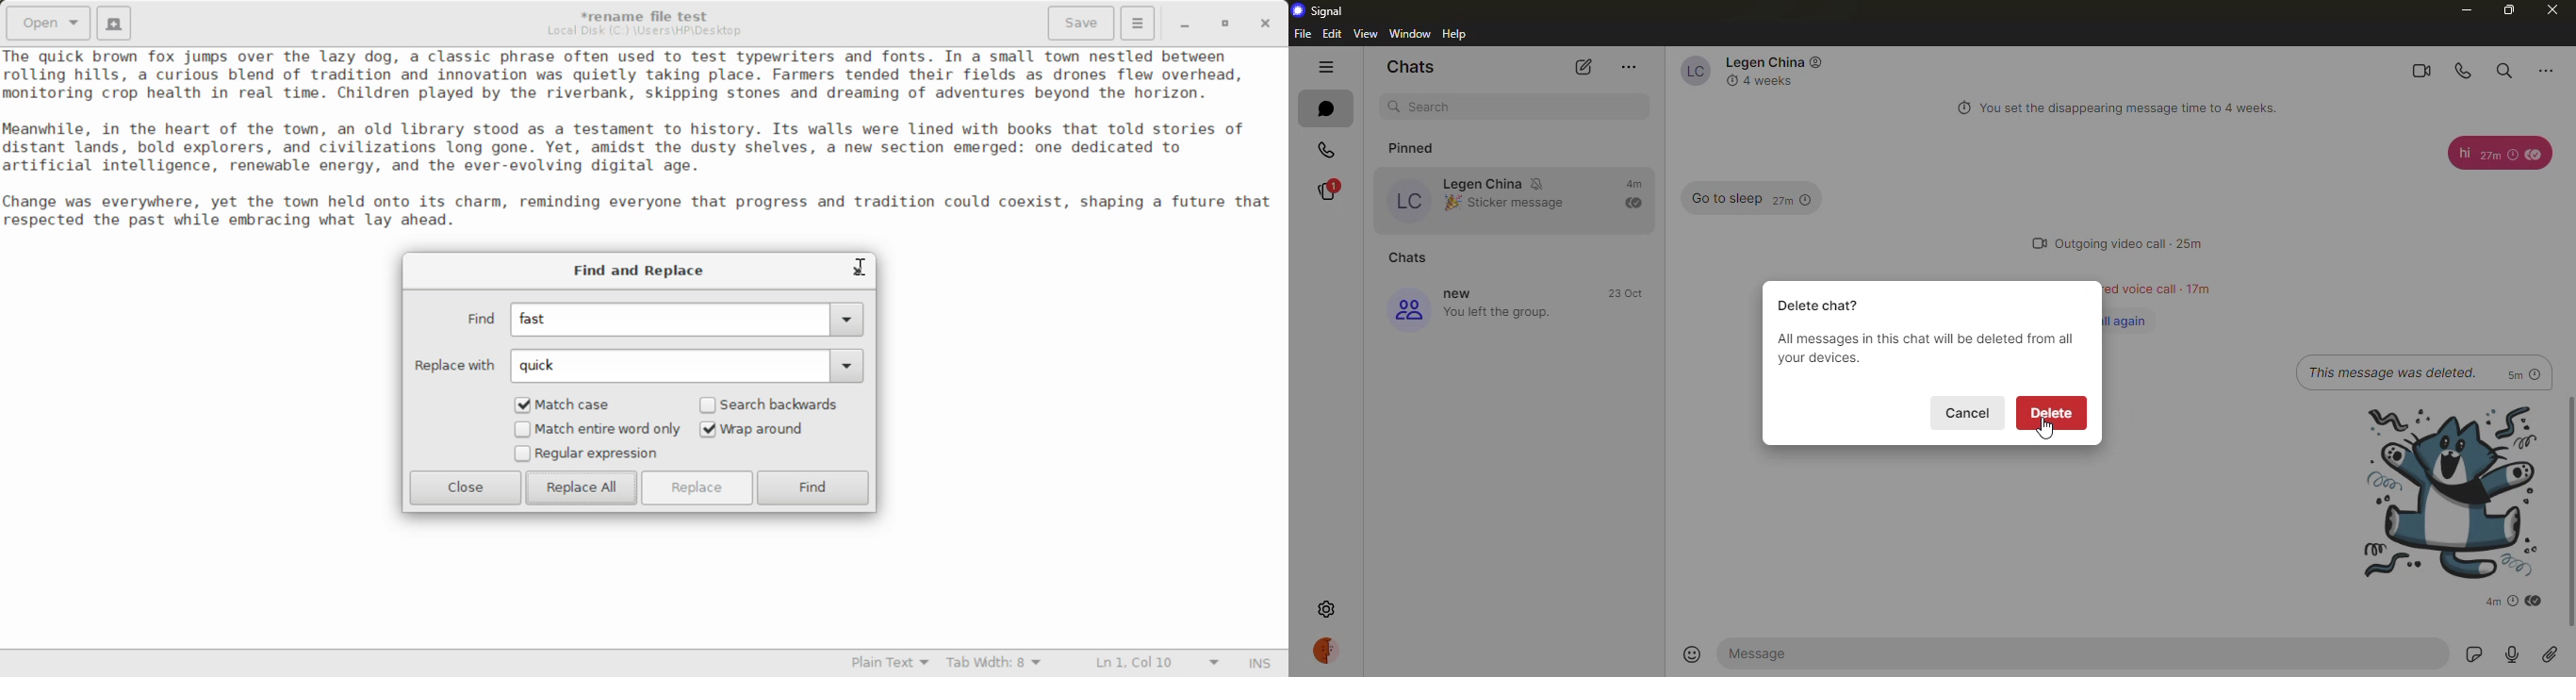  Describe the element at coordinates (1139, 24) in the screenshot. I see `More Options Menu` at that location.